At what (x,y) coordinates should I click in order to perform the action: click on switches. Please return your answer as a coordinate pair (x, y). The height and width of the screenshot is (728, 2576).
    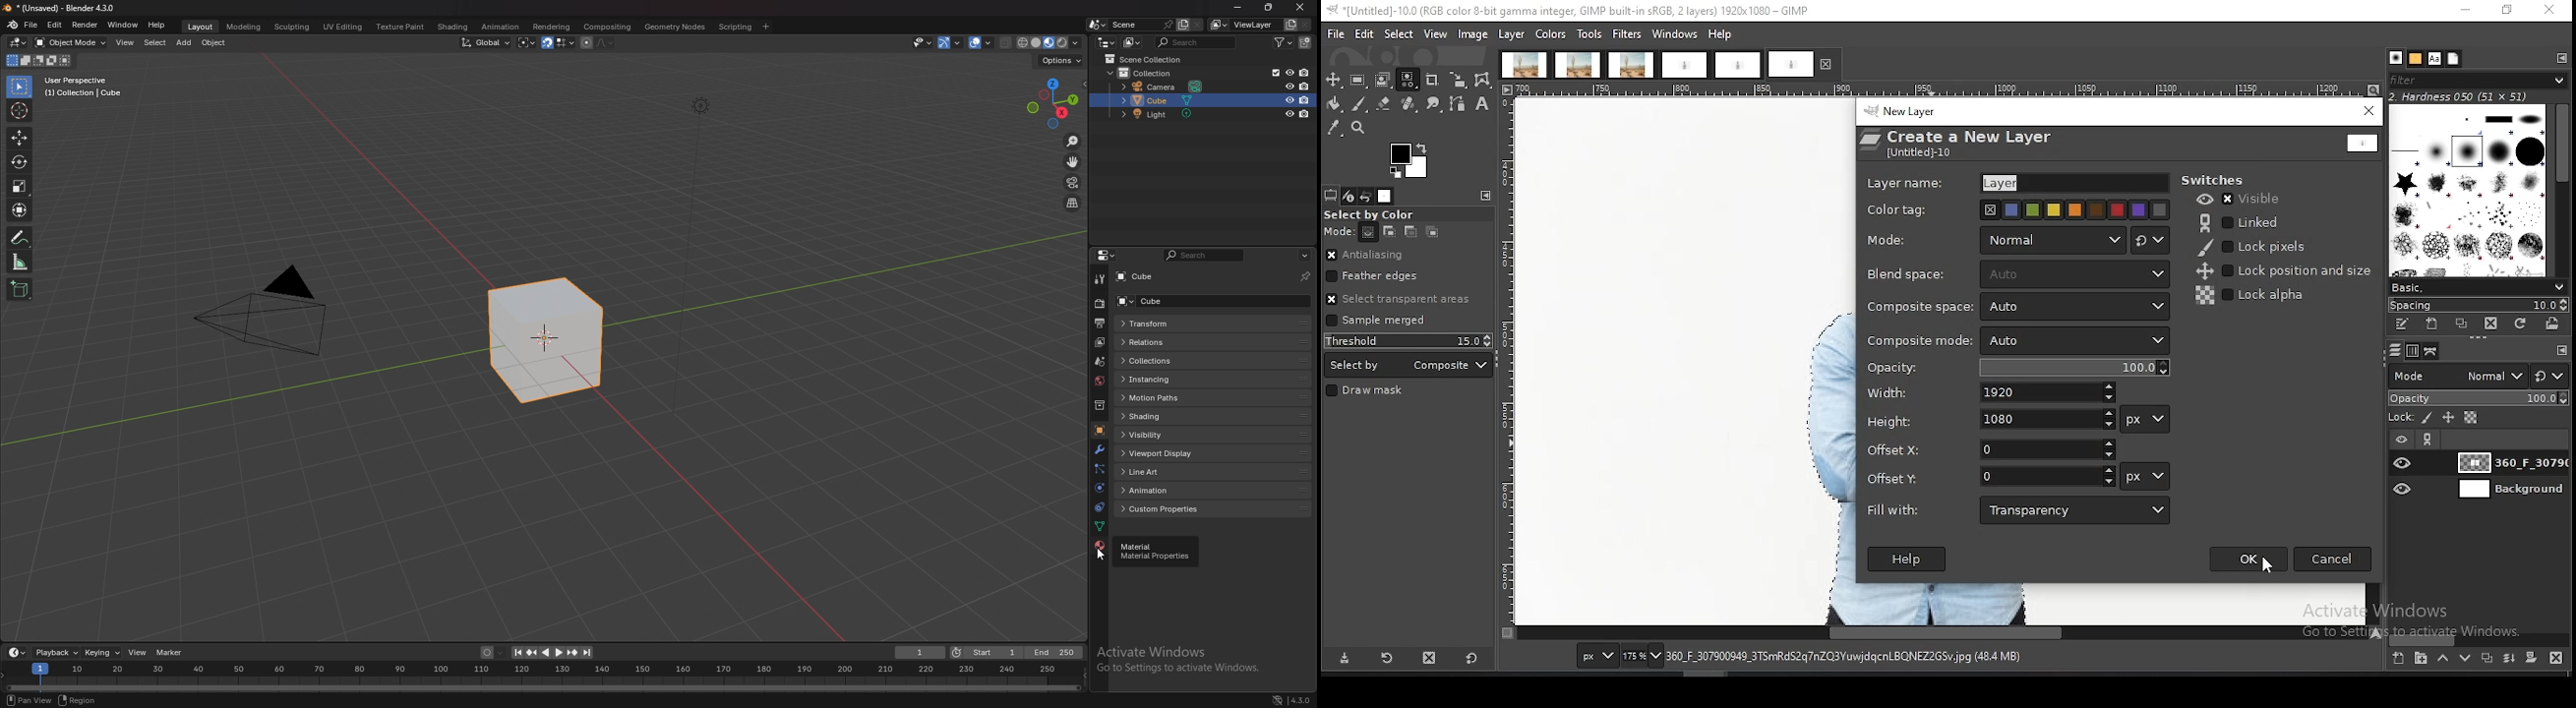
    Looking at the image, I should click on (2217, 179).